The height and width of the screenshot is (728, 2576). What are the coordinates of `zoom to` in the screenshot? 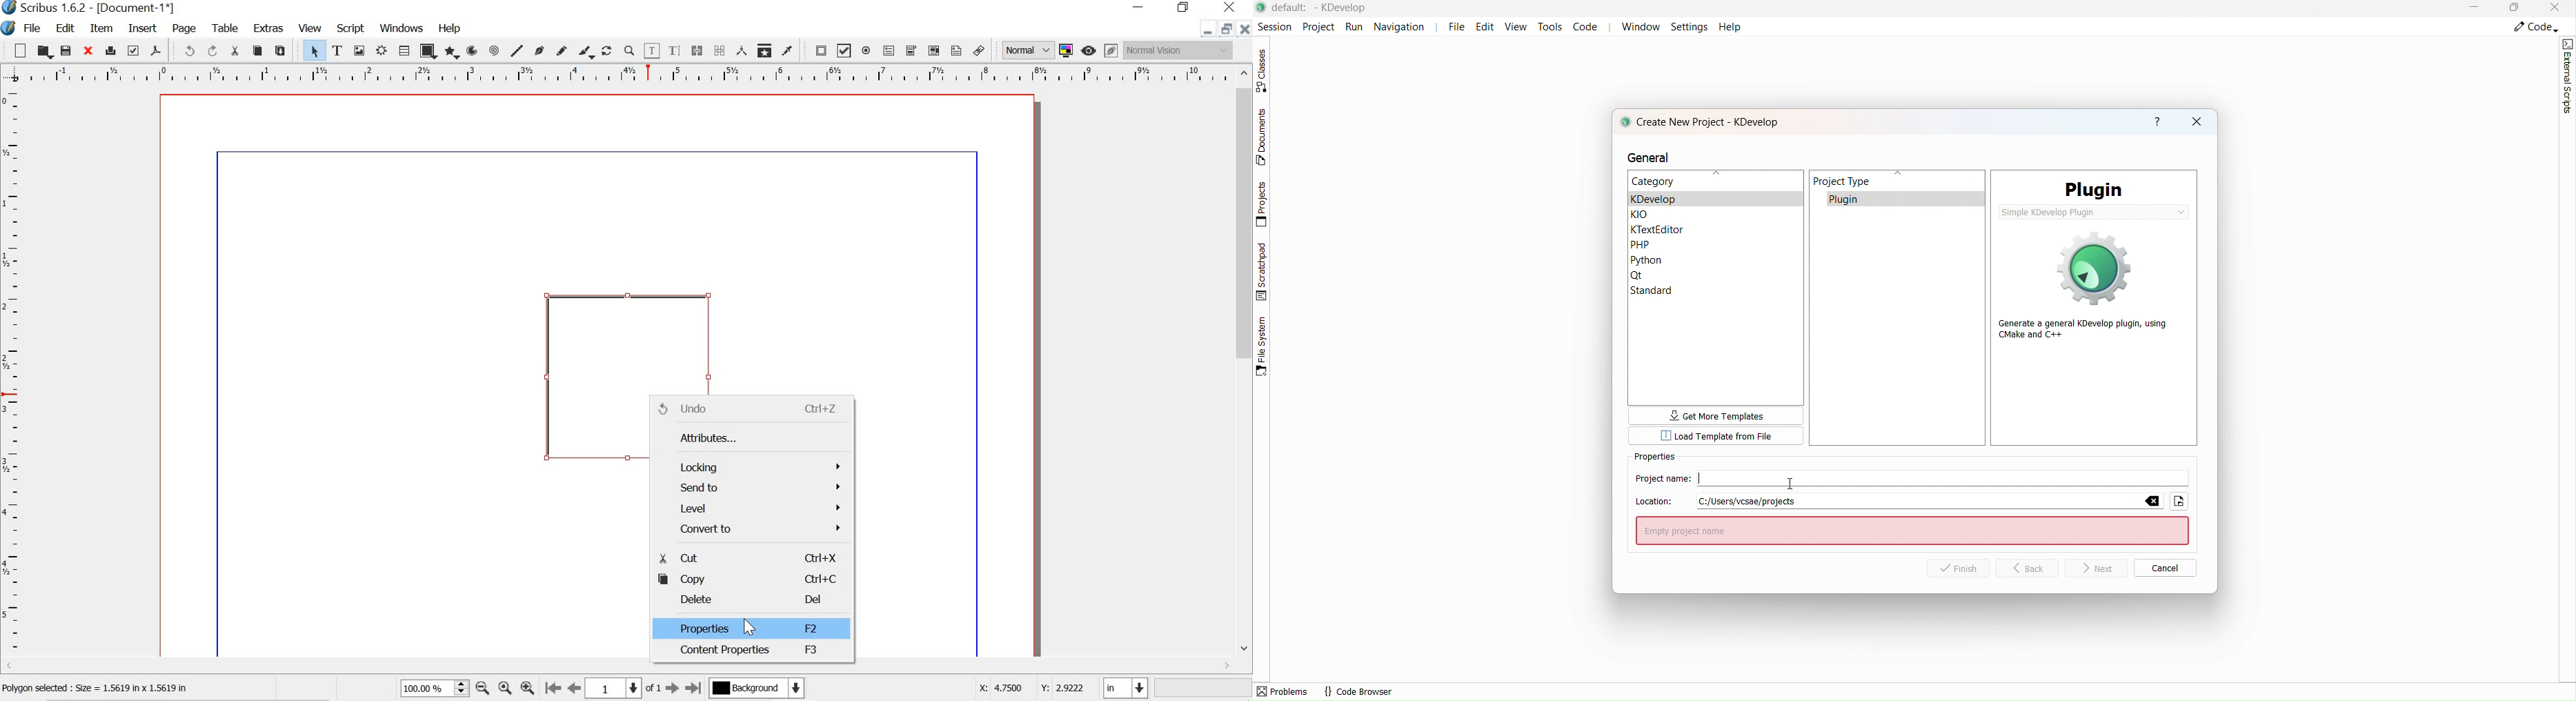 It's located at (506, 689).